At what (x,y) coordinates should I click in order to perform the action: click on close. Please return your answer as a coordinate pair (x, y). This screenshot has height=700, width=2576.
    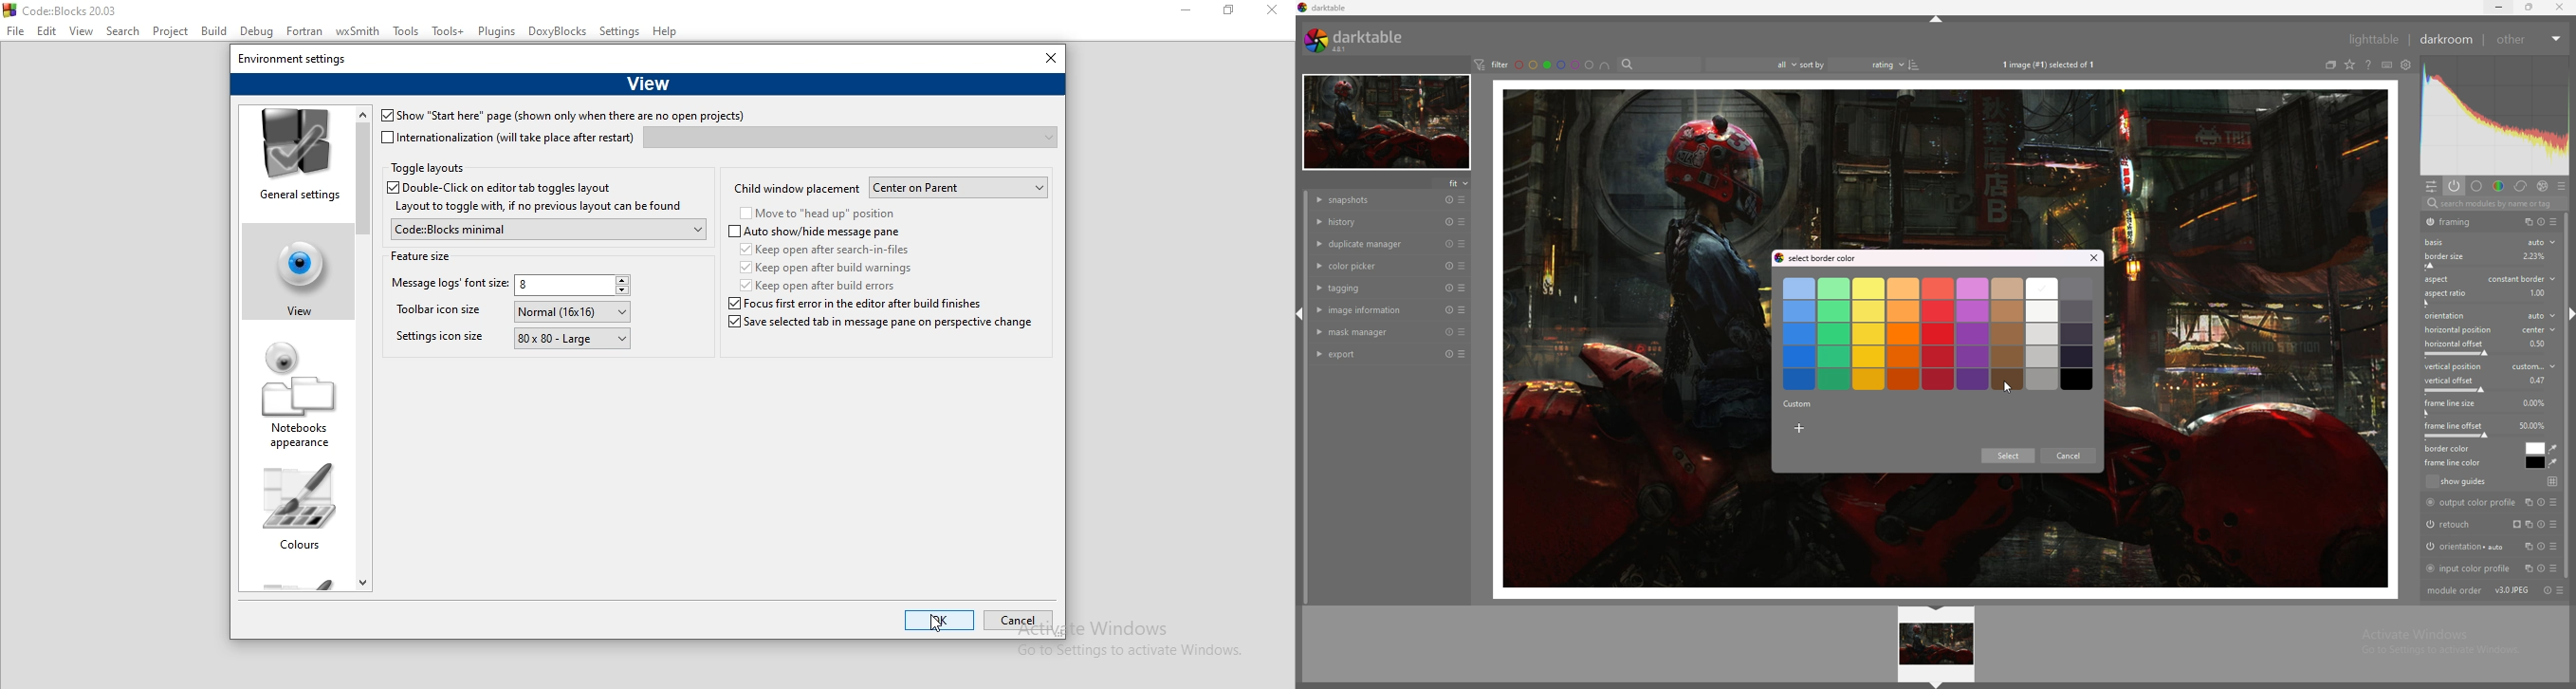
    Looking at the image, I should click on (1277, 13).